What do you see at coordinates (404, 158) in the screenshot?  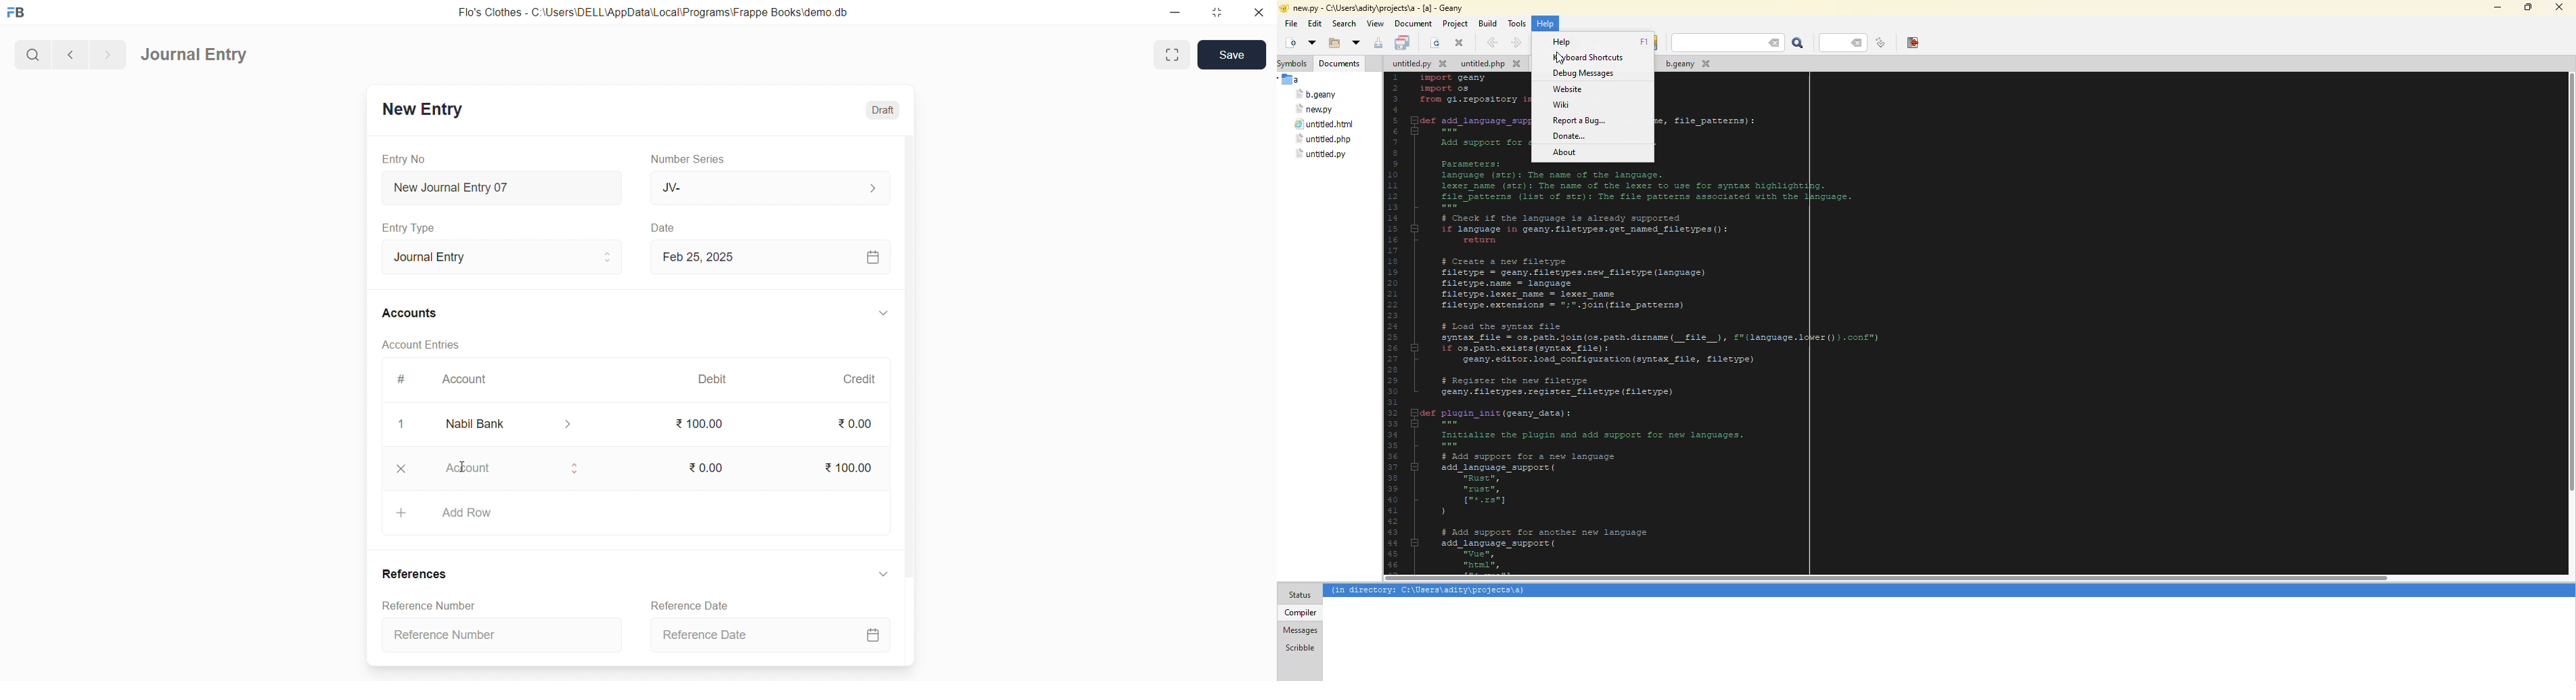 I see `Entry No` at bounding box center [404, 158].